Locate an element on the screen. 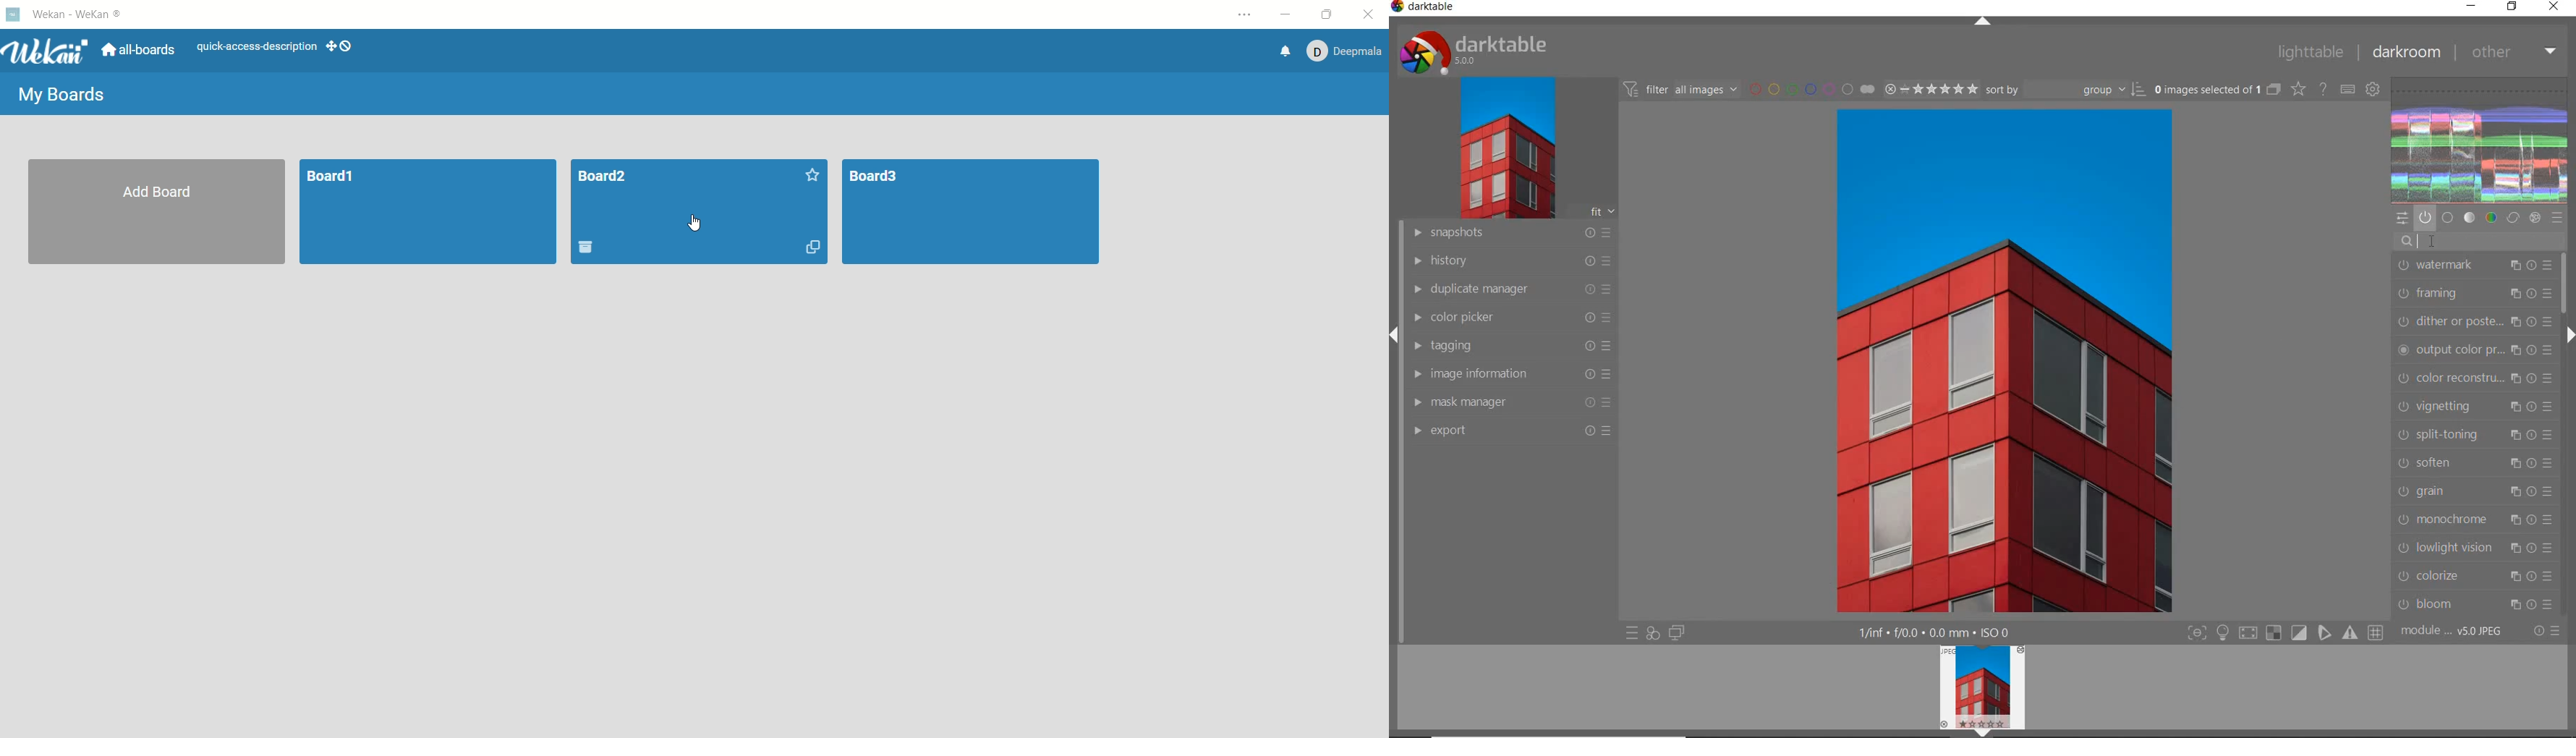  correct  is located at coordinates (2513, 218).